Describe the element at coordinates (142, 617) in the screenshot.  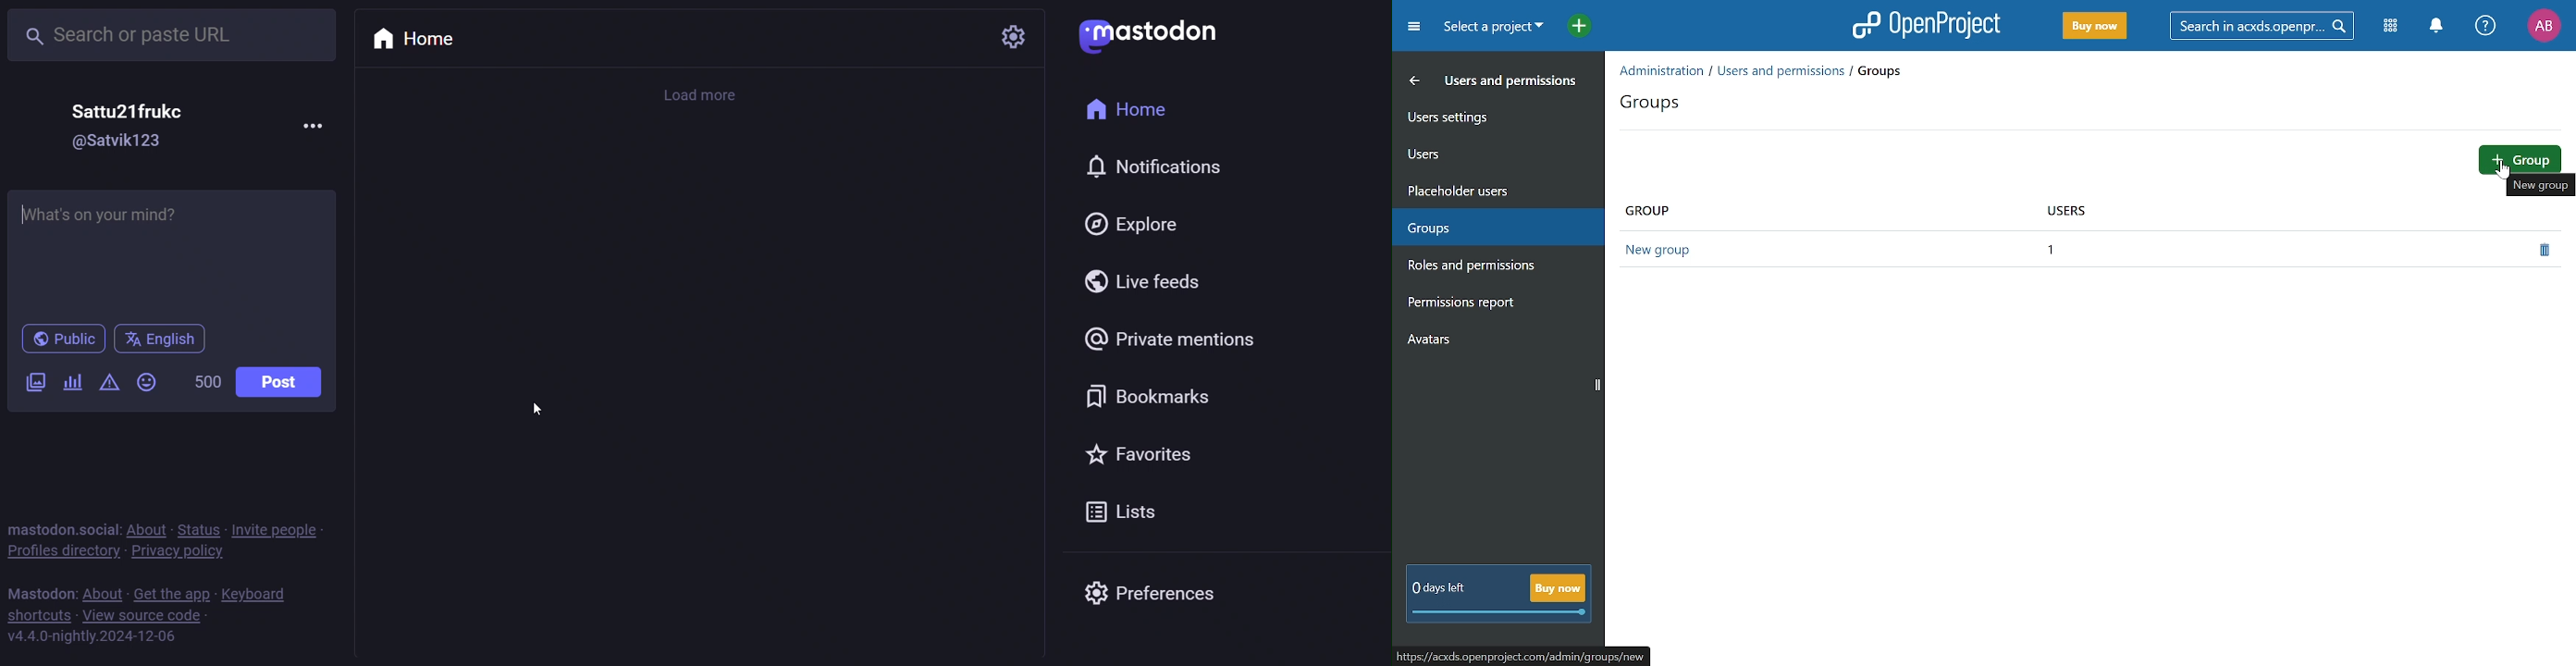
I see `source code` at that location.